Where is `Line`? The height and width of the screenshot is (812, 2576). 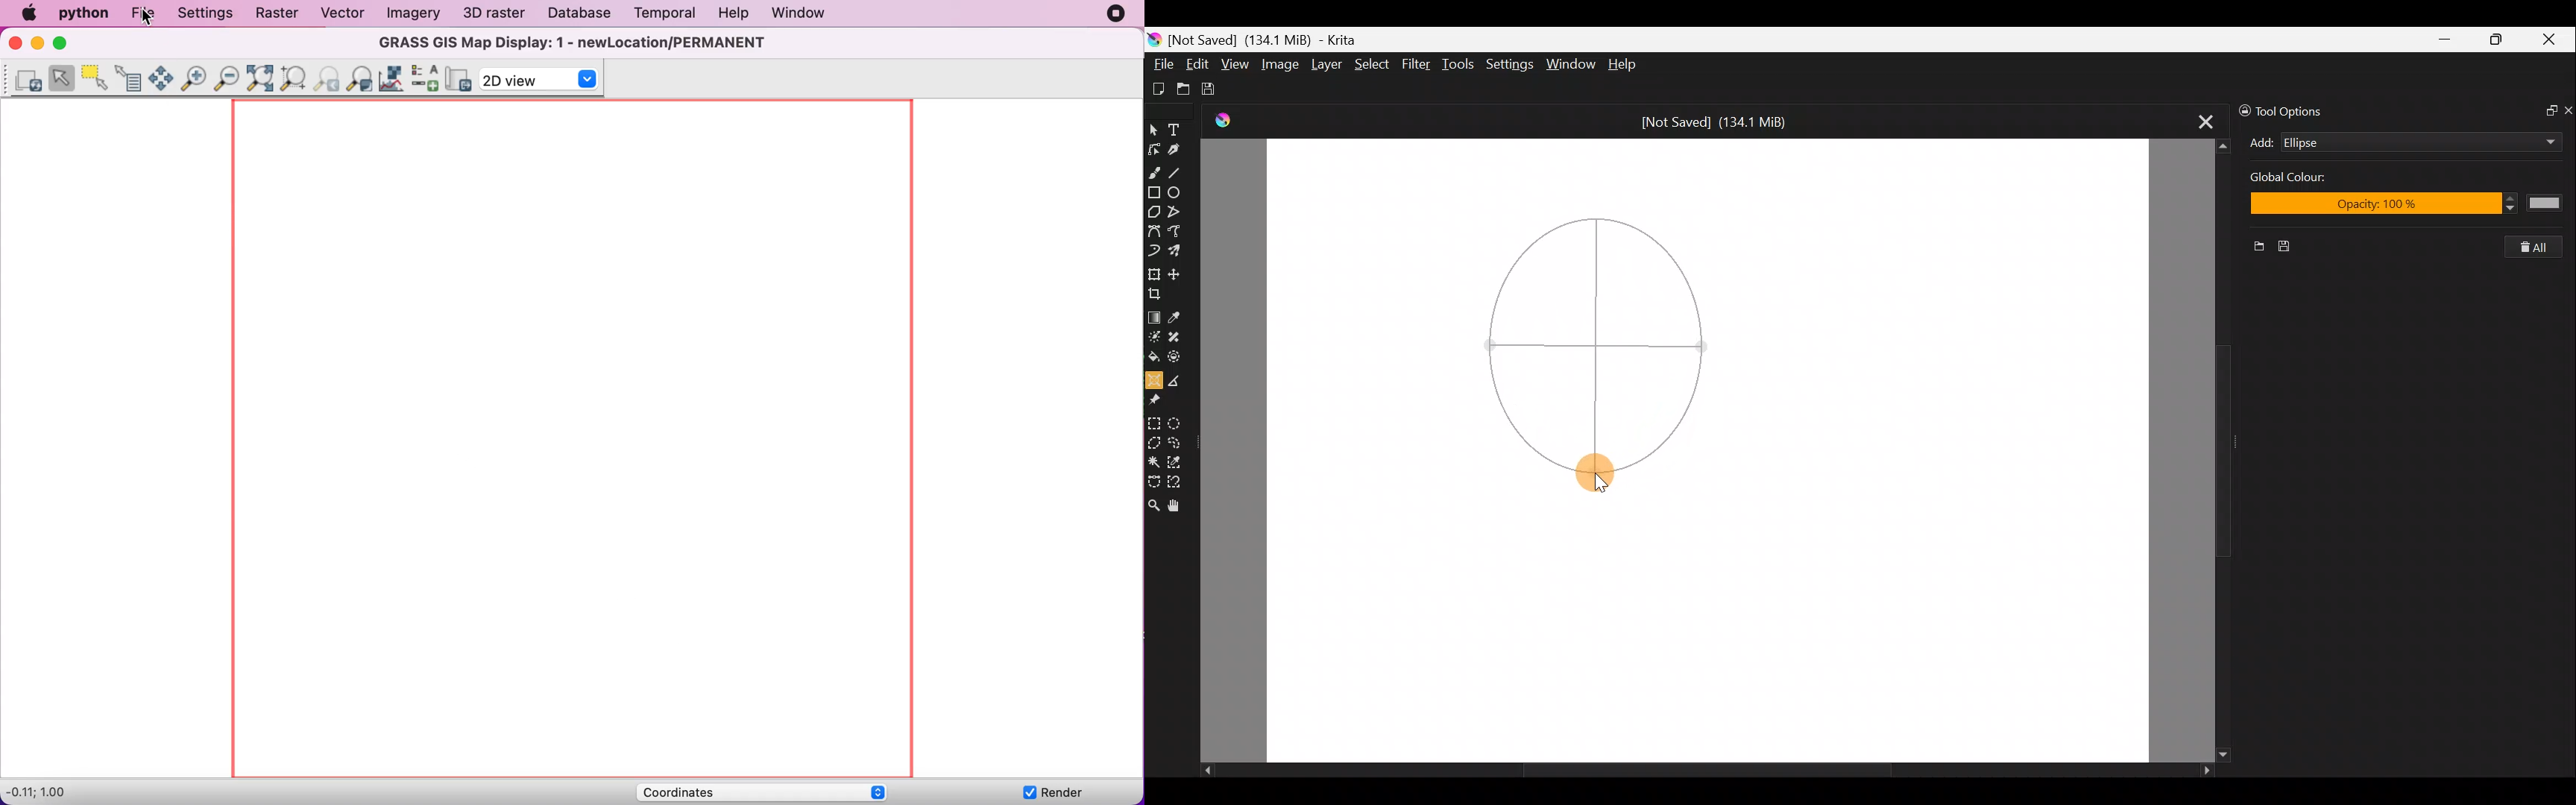
Line is located at coordinates (1181, 172).